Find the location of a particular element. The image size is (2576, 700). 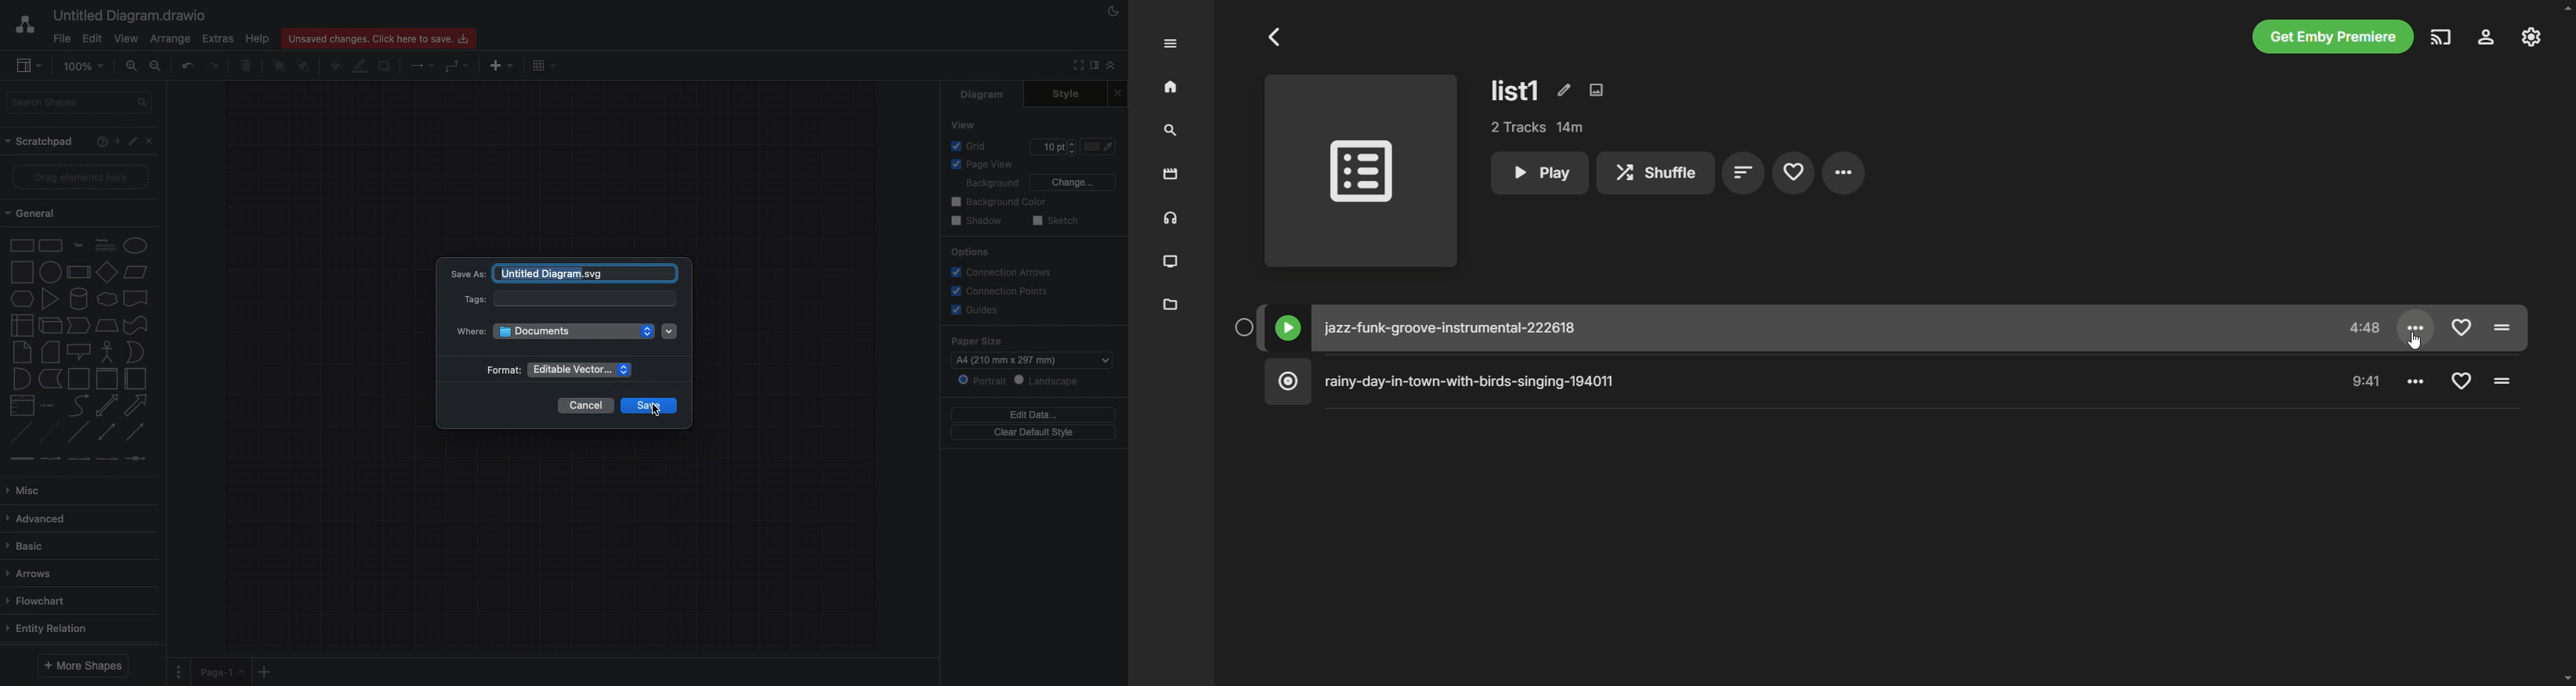

Size 10pt is located at coordinates (1053, 147).